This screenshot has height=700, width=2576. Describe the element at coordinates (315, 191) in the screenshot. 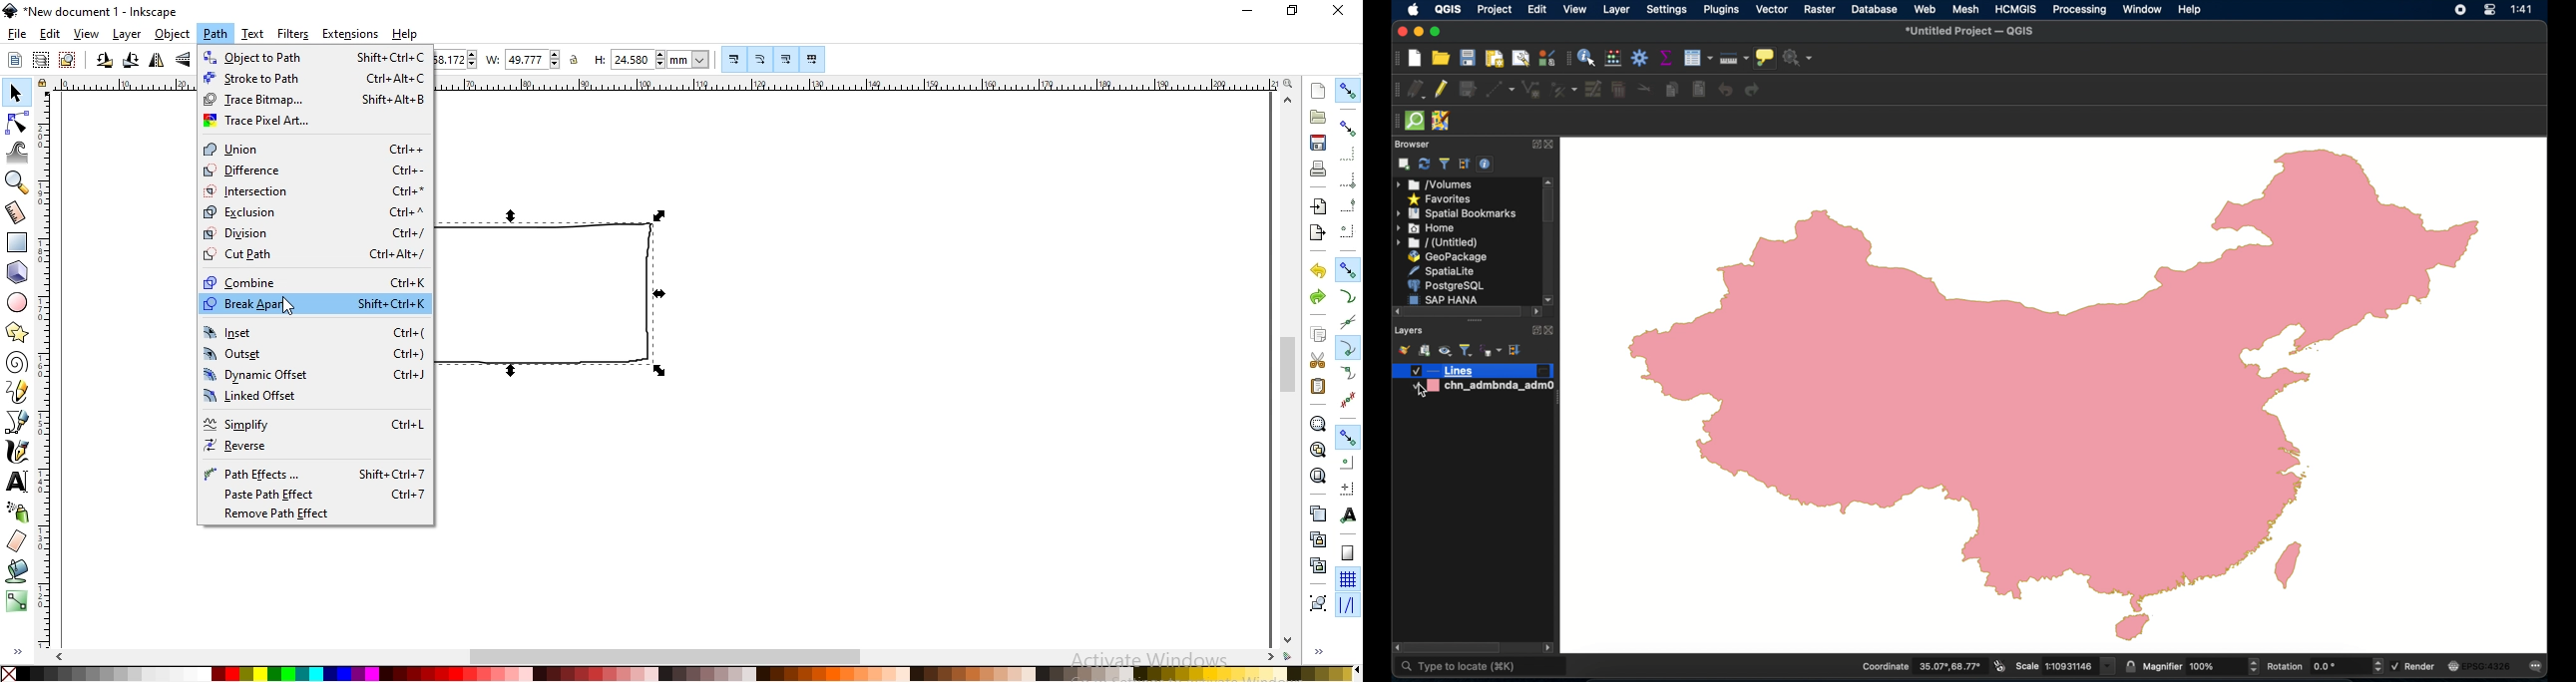

I see `intersection` at that location.